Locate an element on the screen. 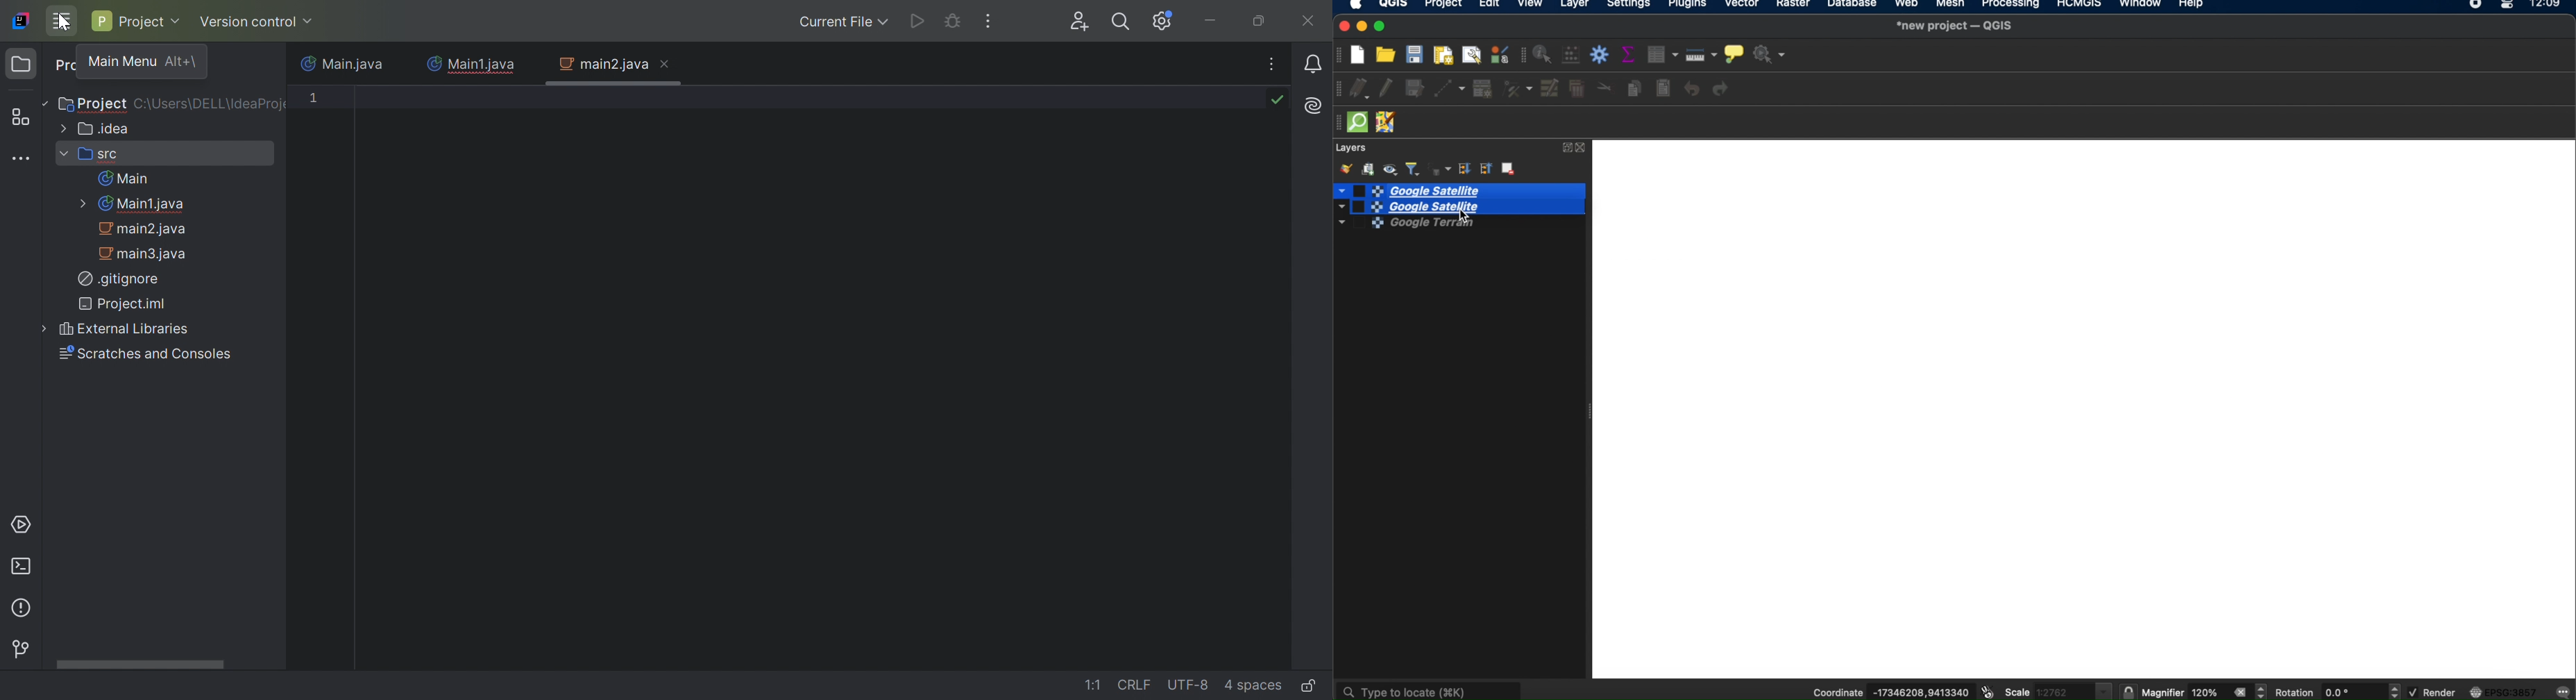 The height and width of the screenshot is (700, 2576). toggle editing is located at coordinates (1386, 89).